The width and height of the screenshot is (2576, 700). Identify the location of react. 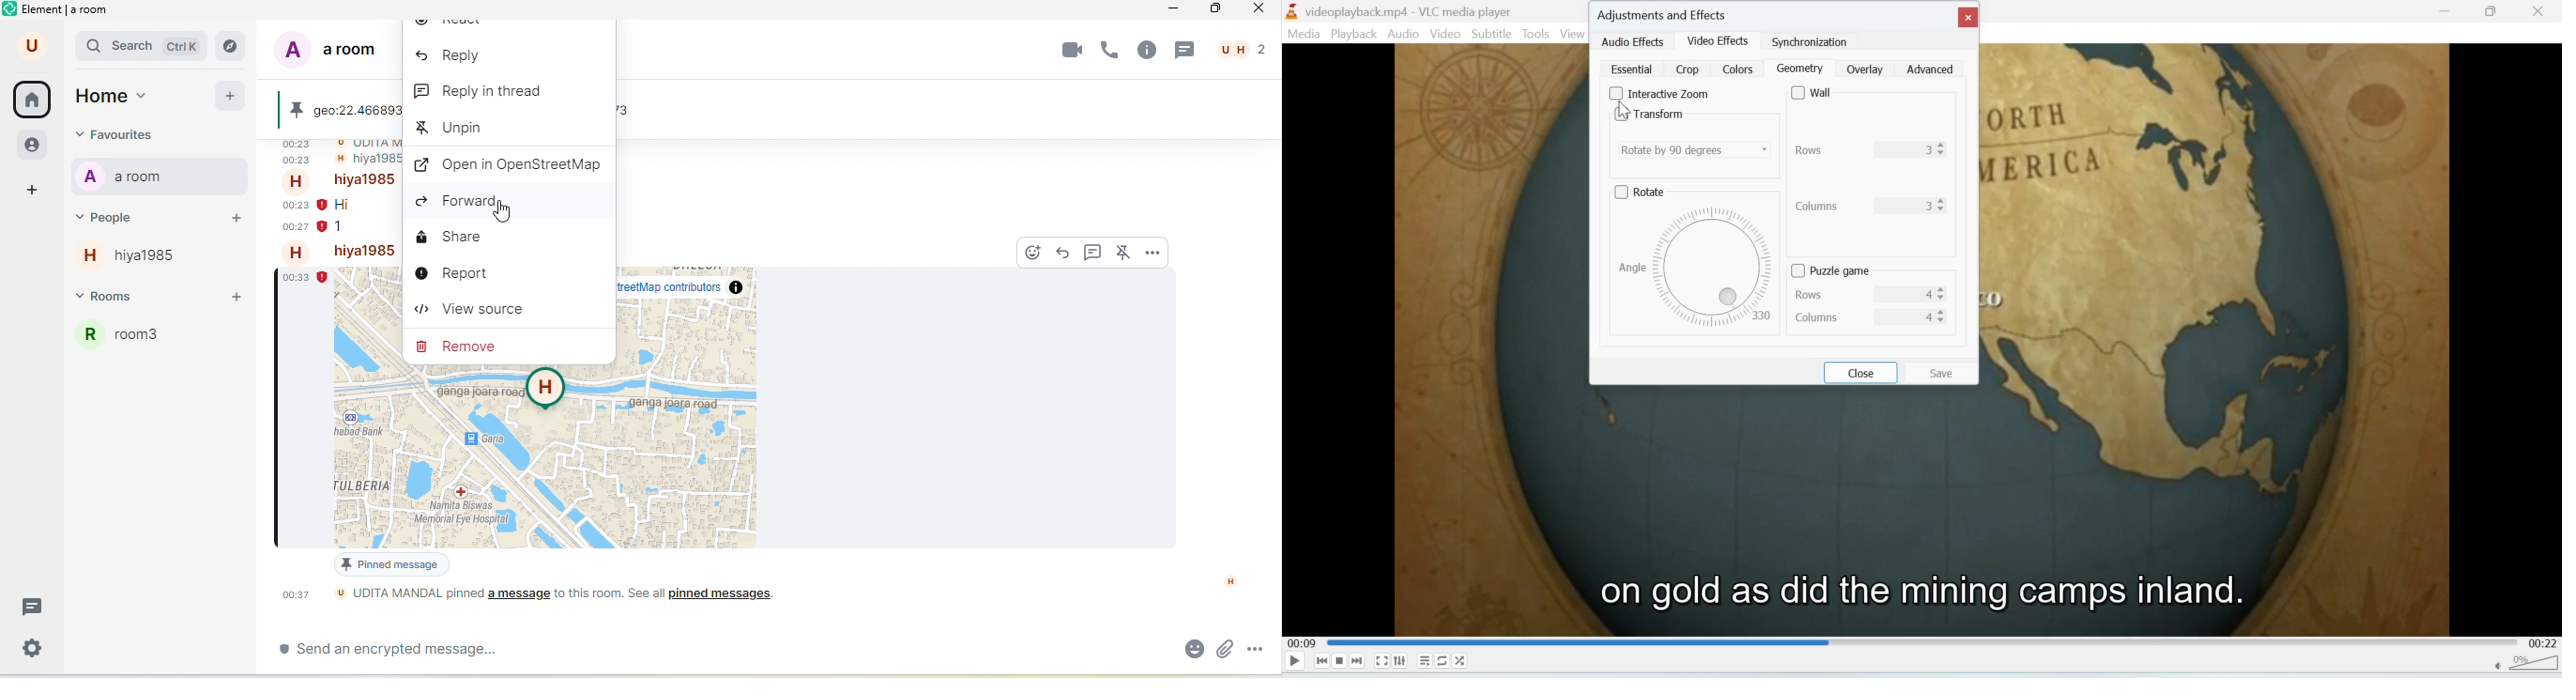
(1036, 252).